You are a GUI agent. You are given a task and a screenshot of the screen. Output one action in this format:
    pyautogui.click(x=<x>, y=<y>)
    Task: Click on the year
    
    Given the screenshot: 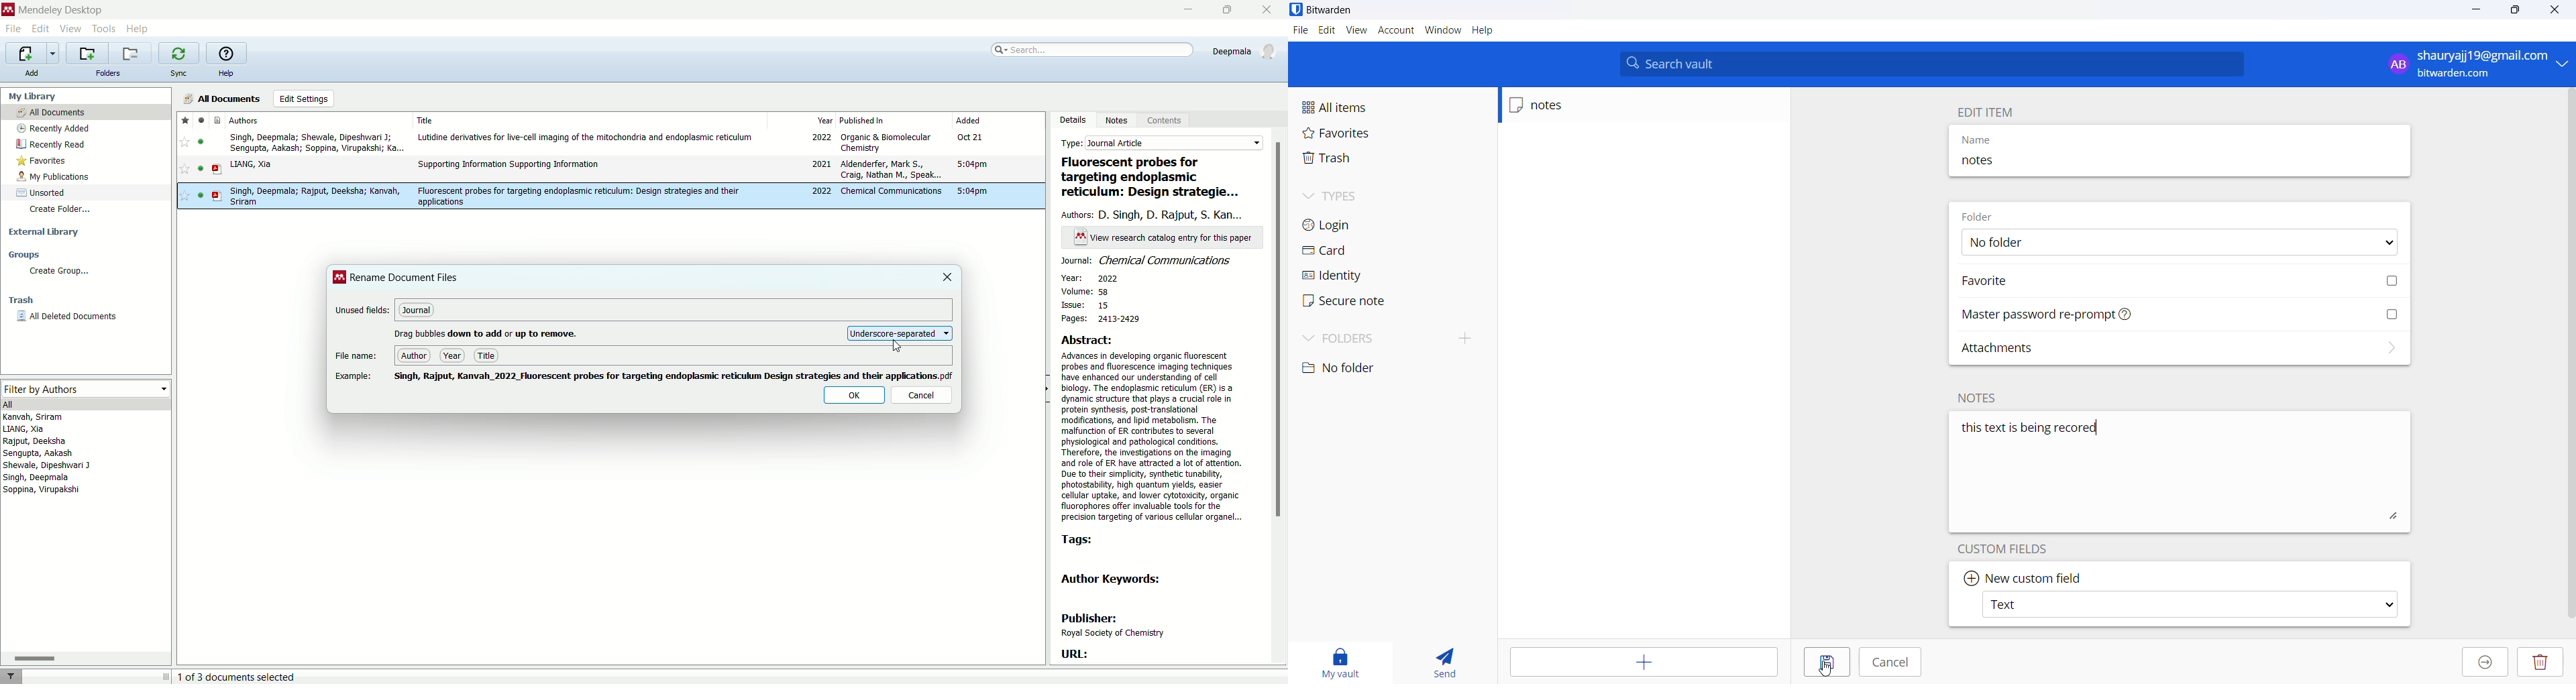 What is the action you would take?
    pyautogui.click(x=453, y=355)
    